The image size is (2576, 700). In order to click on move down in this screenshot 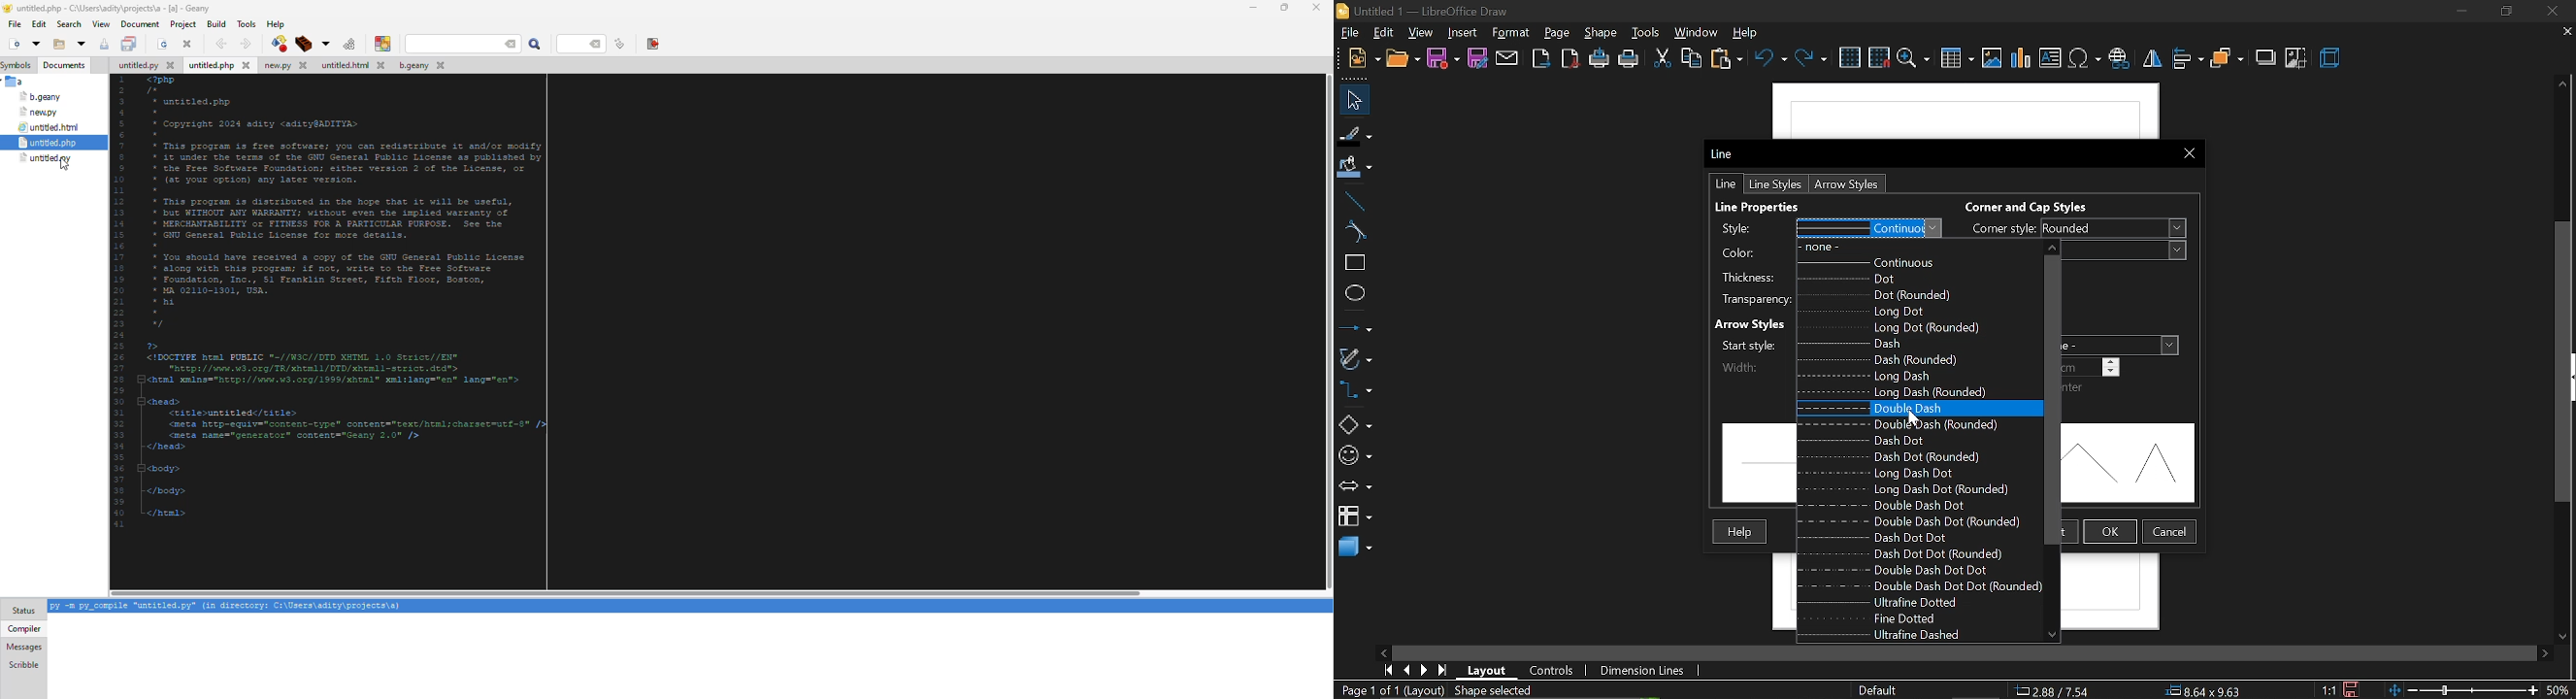, I will do `click(2566, 637)`.